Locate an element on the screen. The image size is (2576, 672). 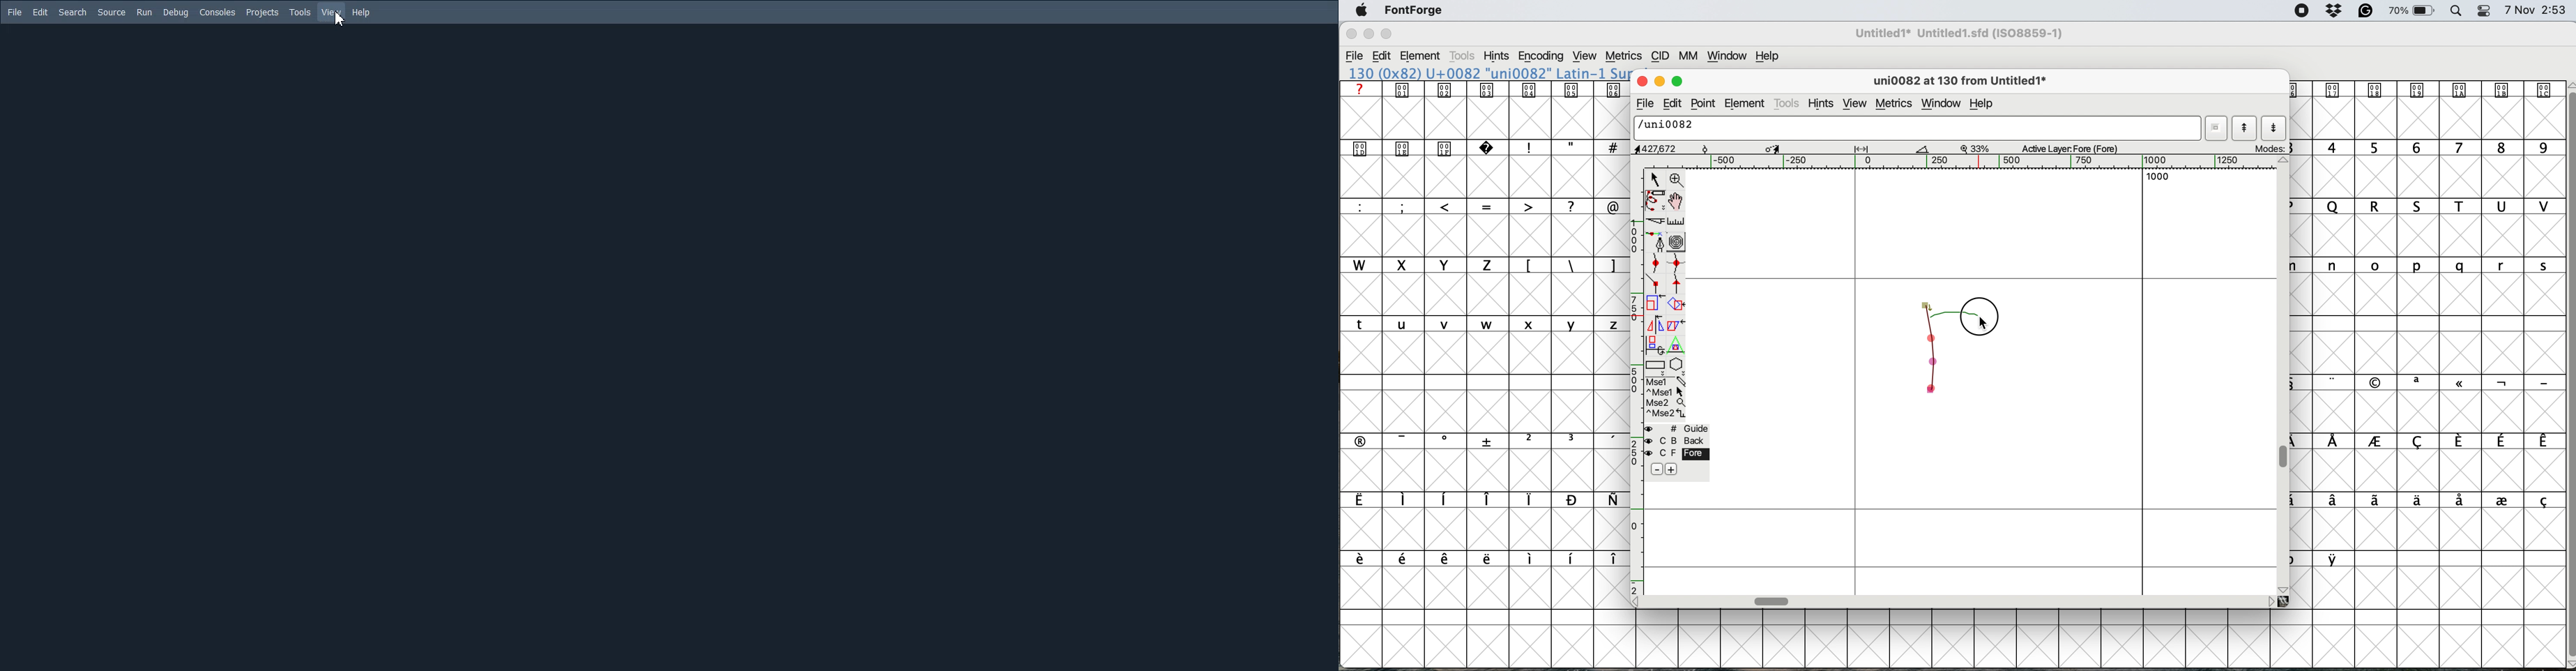
special characters is located at coordinates (2421, 382).